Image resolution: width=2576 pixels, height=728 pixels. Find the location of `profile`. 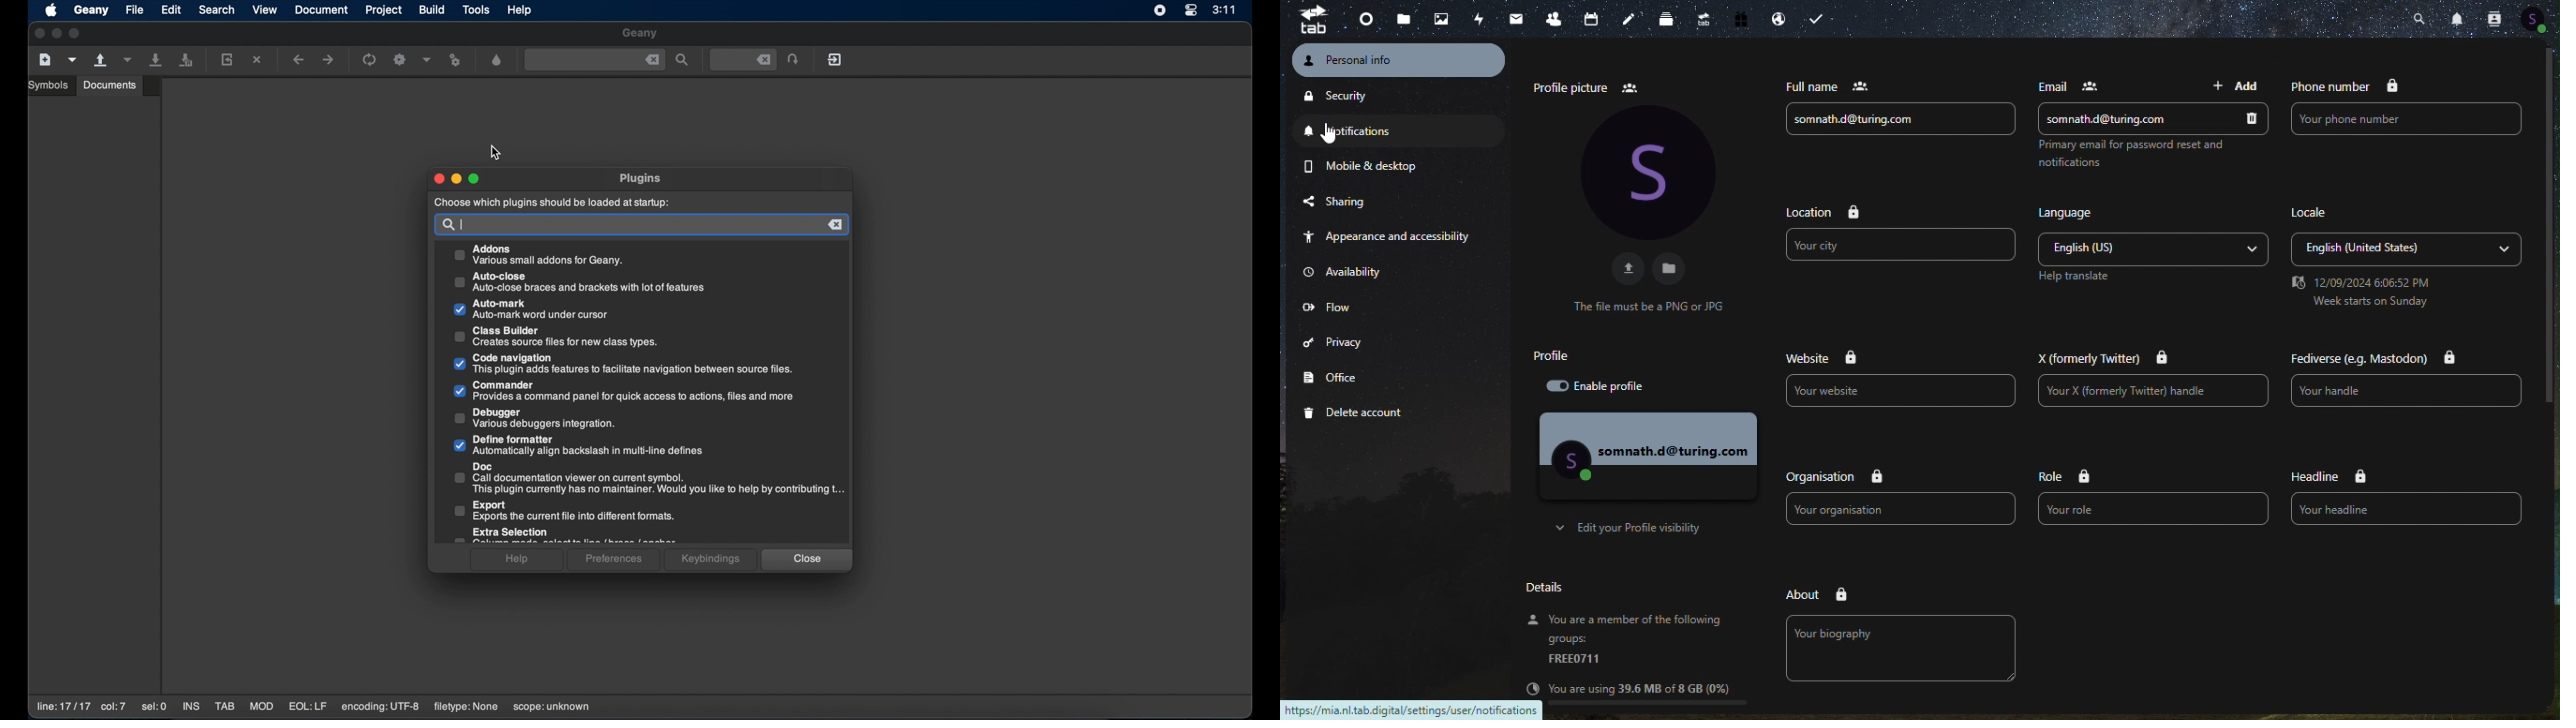

profile is located at coordinates (1647, 455).